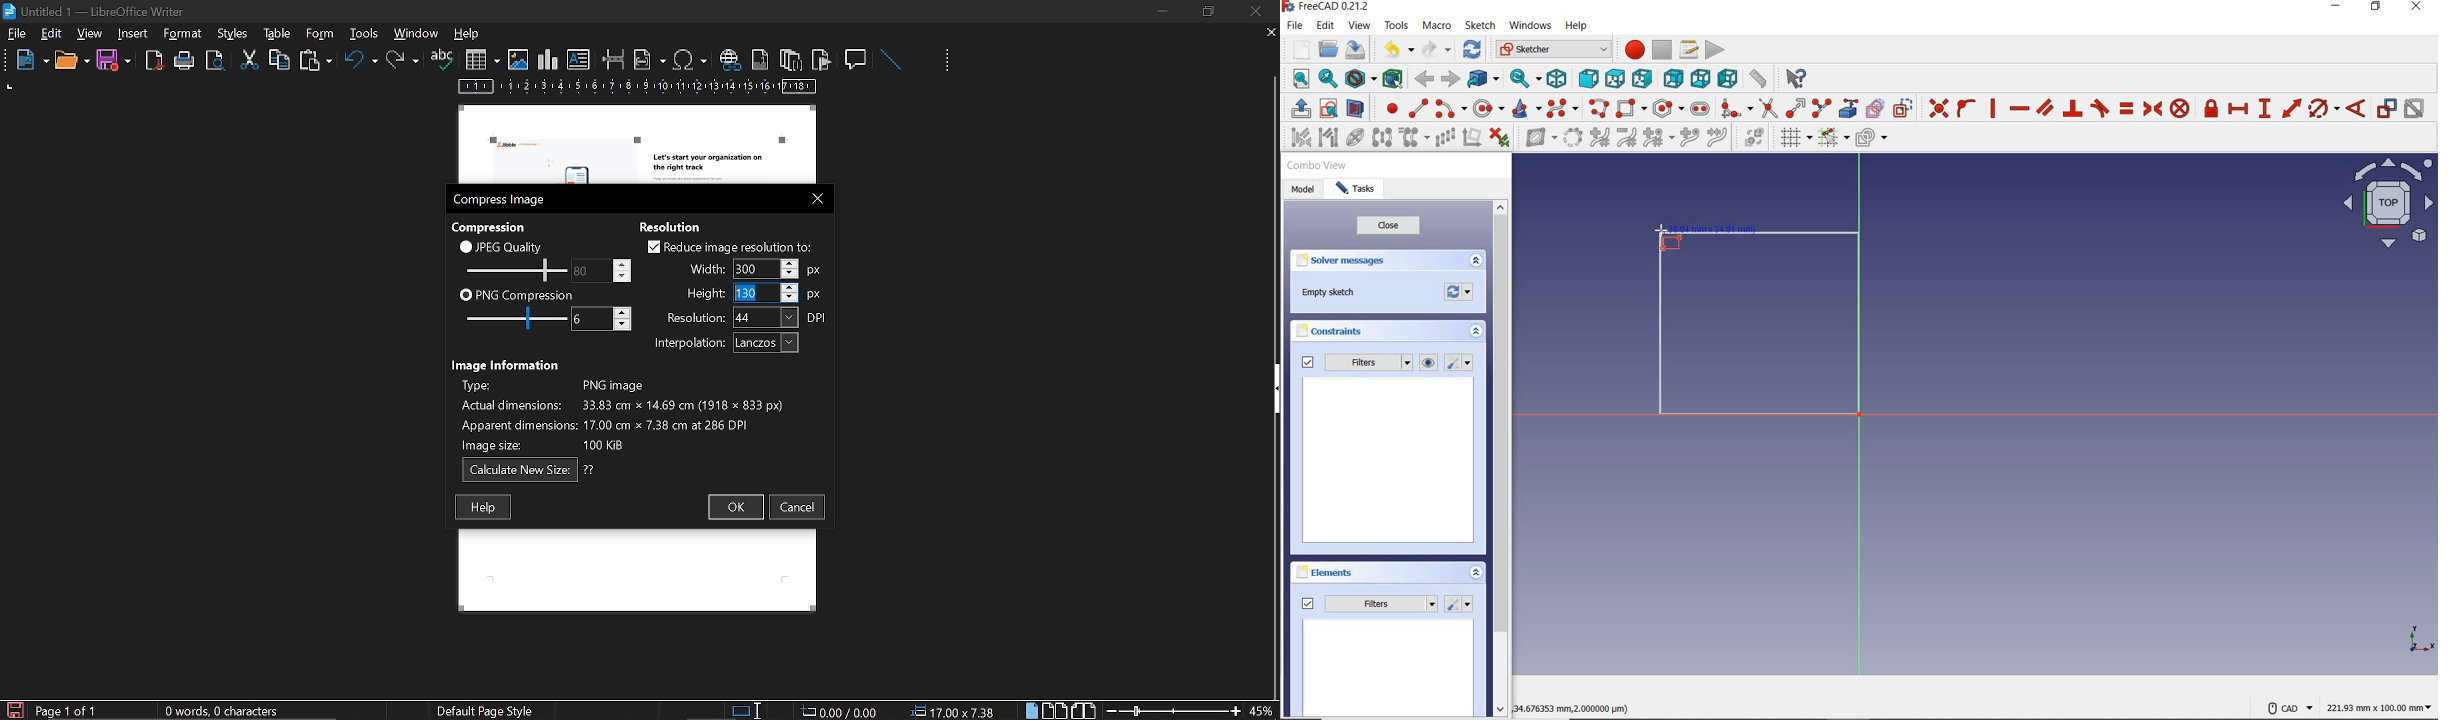  Describe the element at coordinates (857, 58) in the screenshot. I see `insert comment` at that location.